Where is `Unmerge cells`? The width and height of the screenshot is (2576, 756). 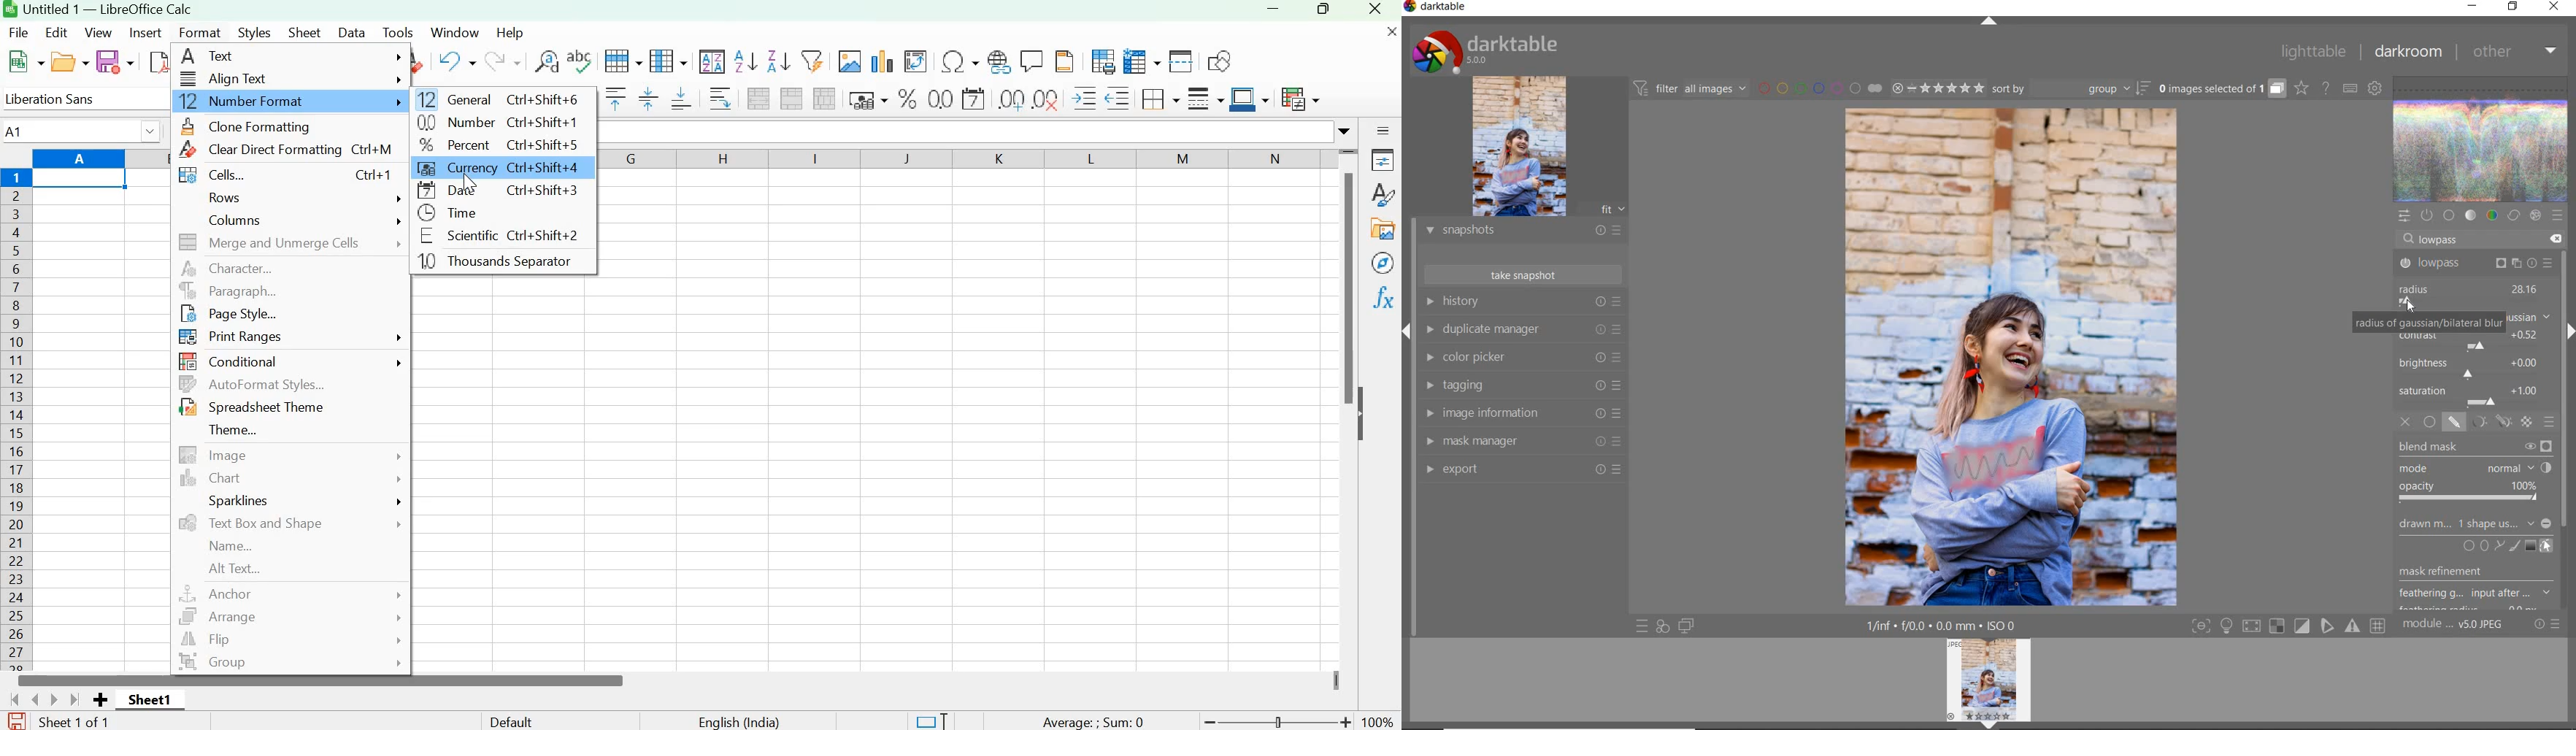
Unmerge cells is located at coordinates (824, 99).